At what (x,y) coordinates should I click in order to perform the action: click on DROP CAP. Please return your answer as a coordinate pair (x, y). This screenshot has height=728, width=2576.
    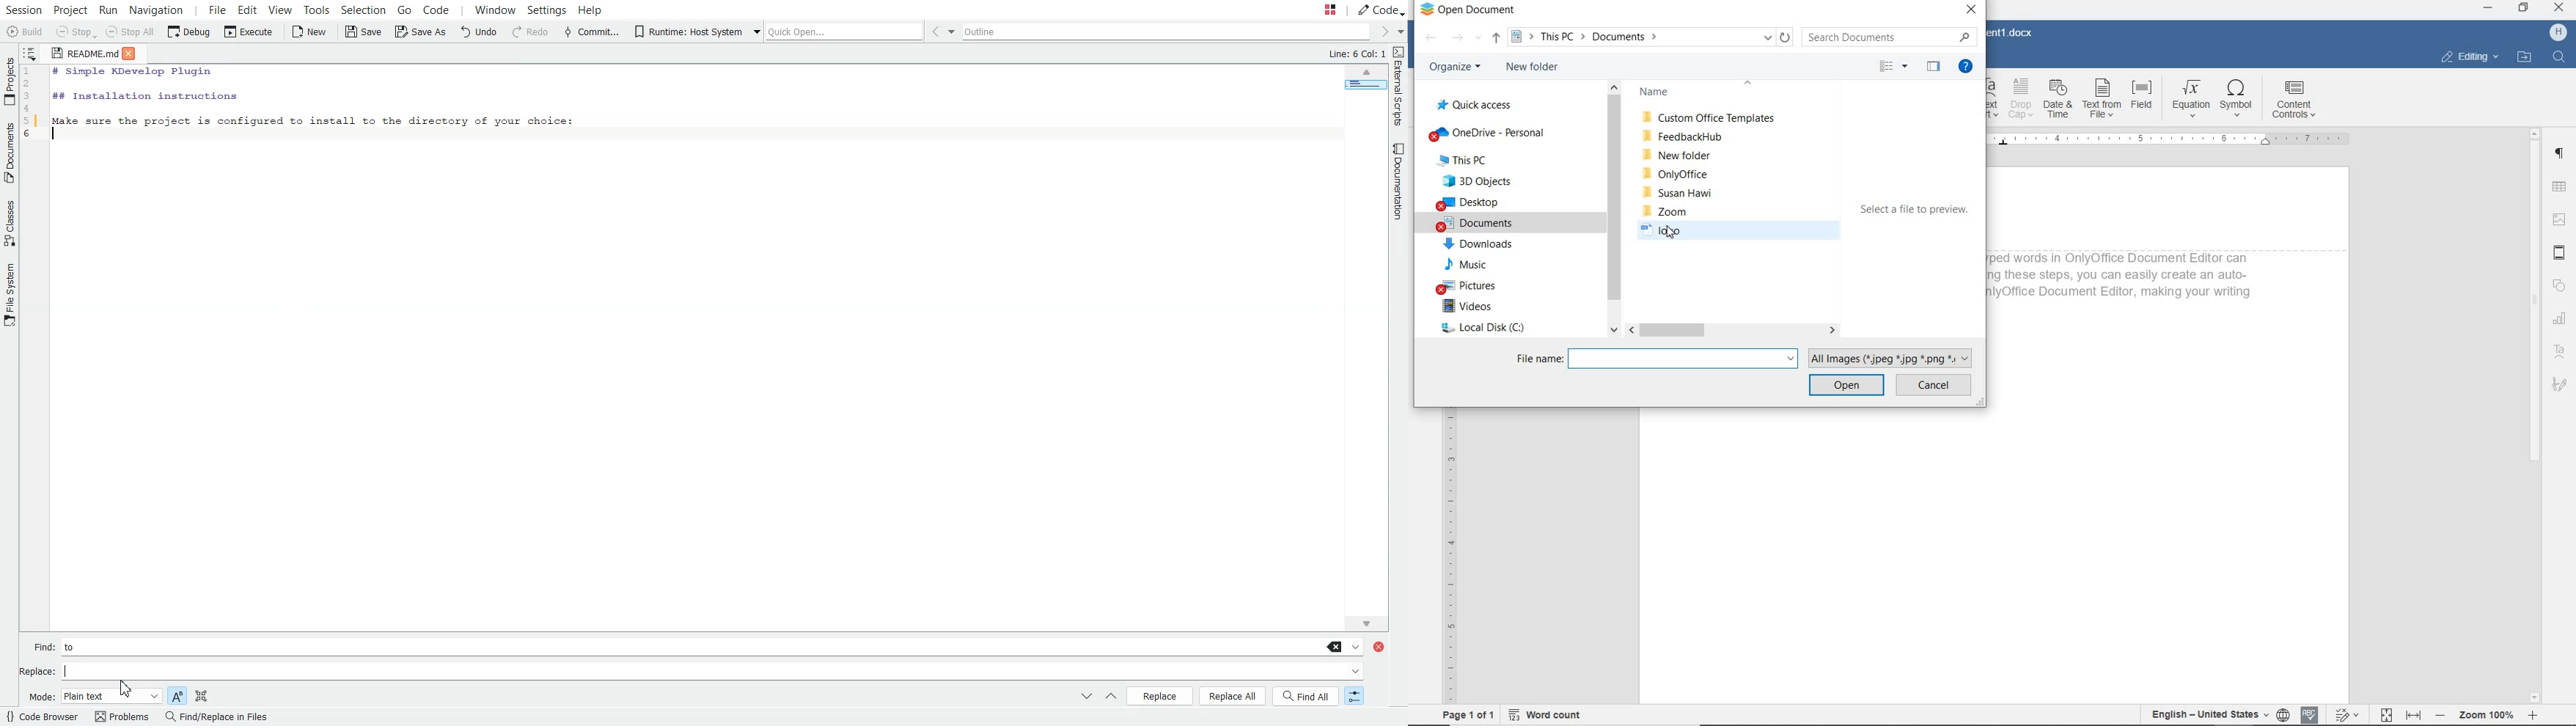
    Looking at the image, I should click on (2022, 101).